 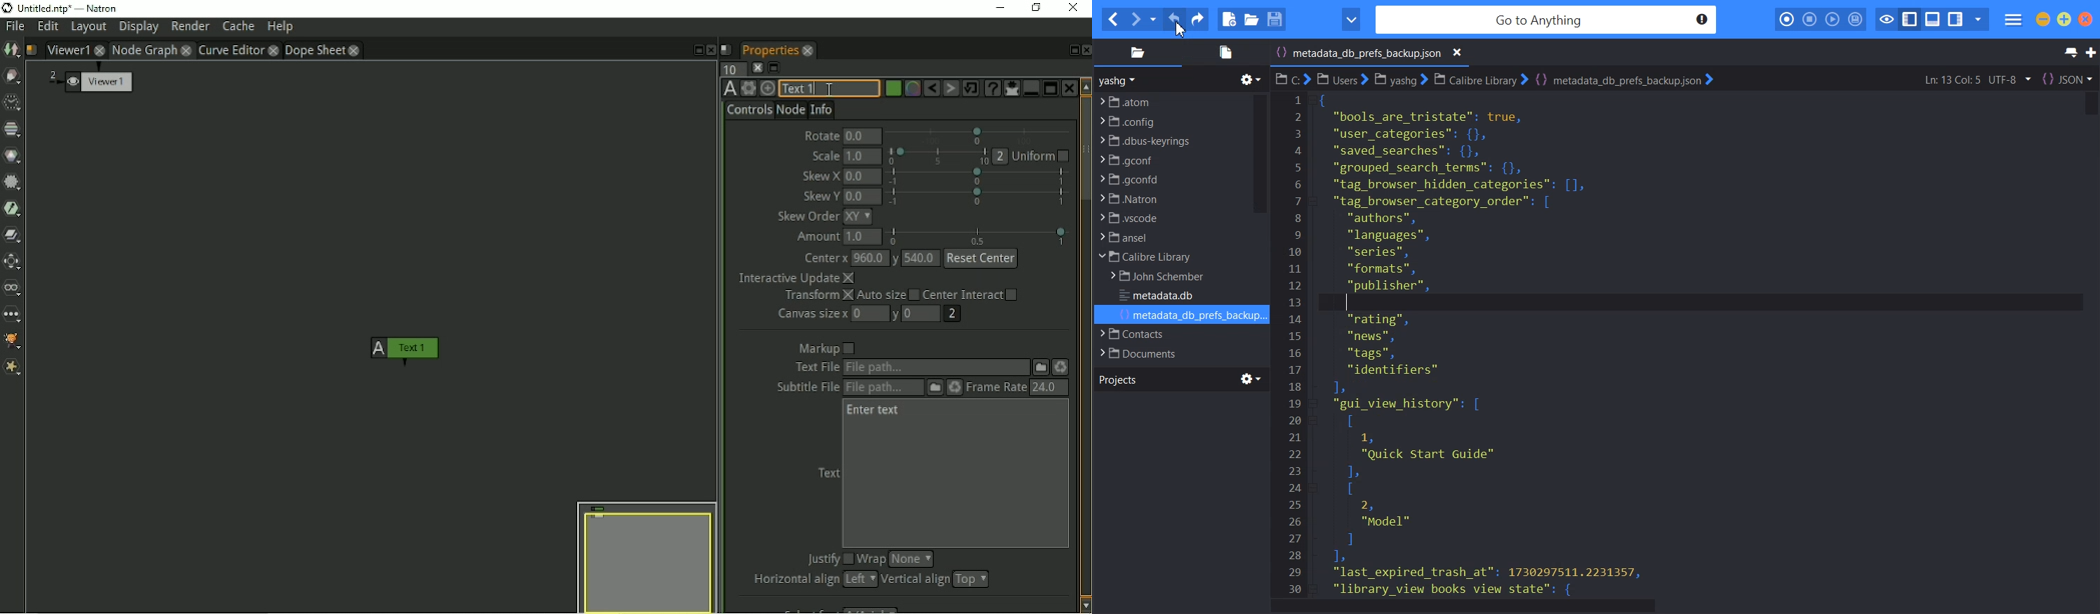 What do you see at coordinates (1977, 79) in the screenshot?
I see `Ln: 13 col:15 UTF-8` at bounding box center [1977, 79].